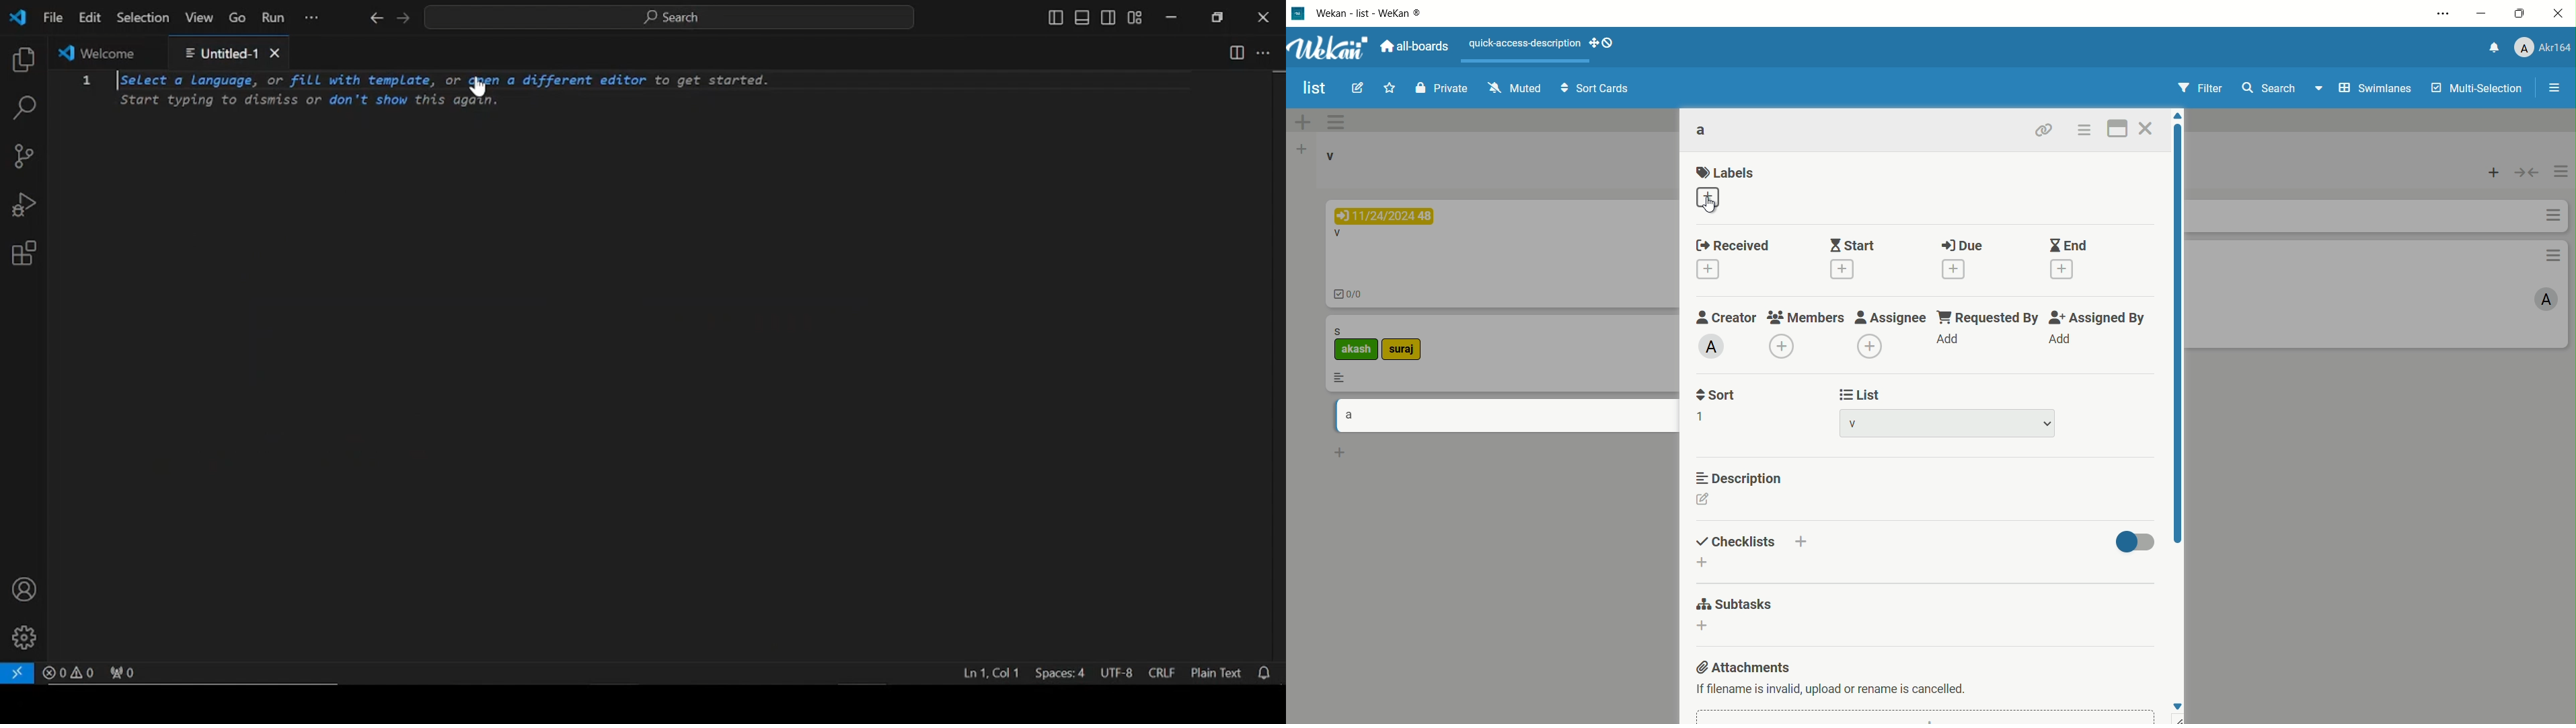  What do you see at coordinates (2522, 16) in the screenshot?
I see `maximize` at bounding box center [2522, 16].